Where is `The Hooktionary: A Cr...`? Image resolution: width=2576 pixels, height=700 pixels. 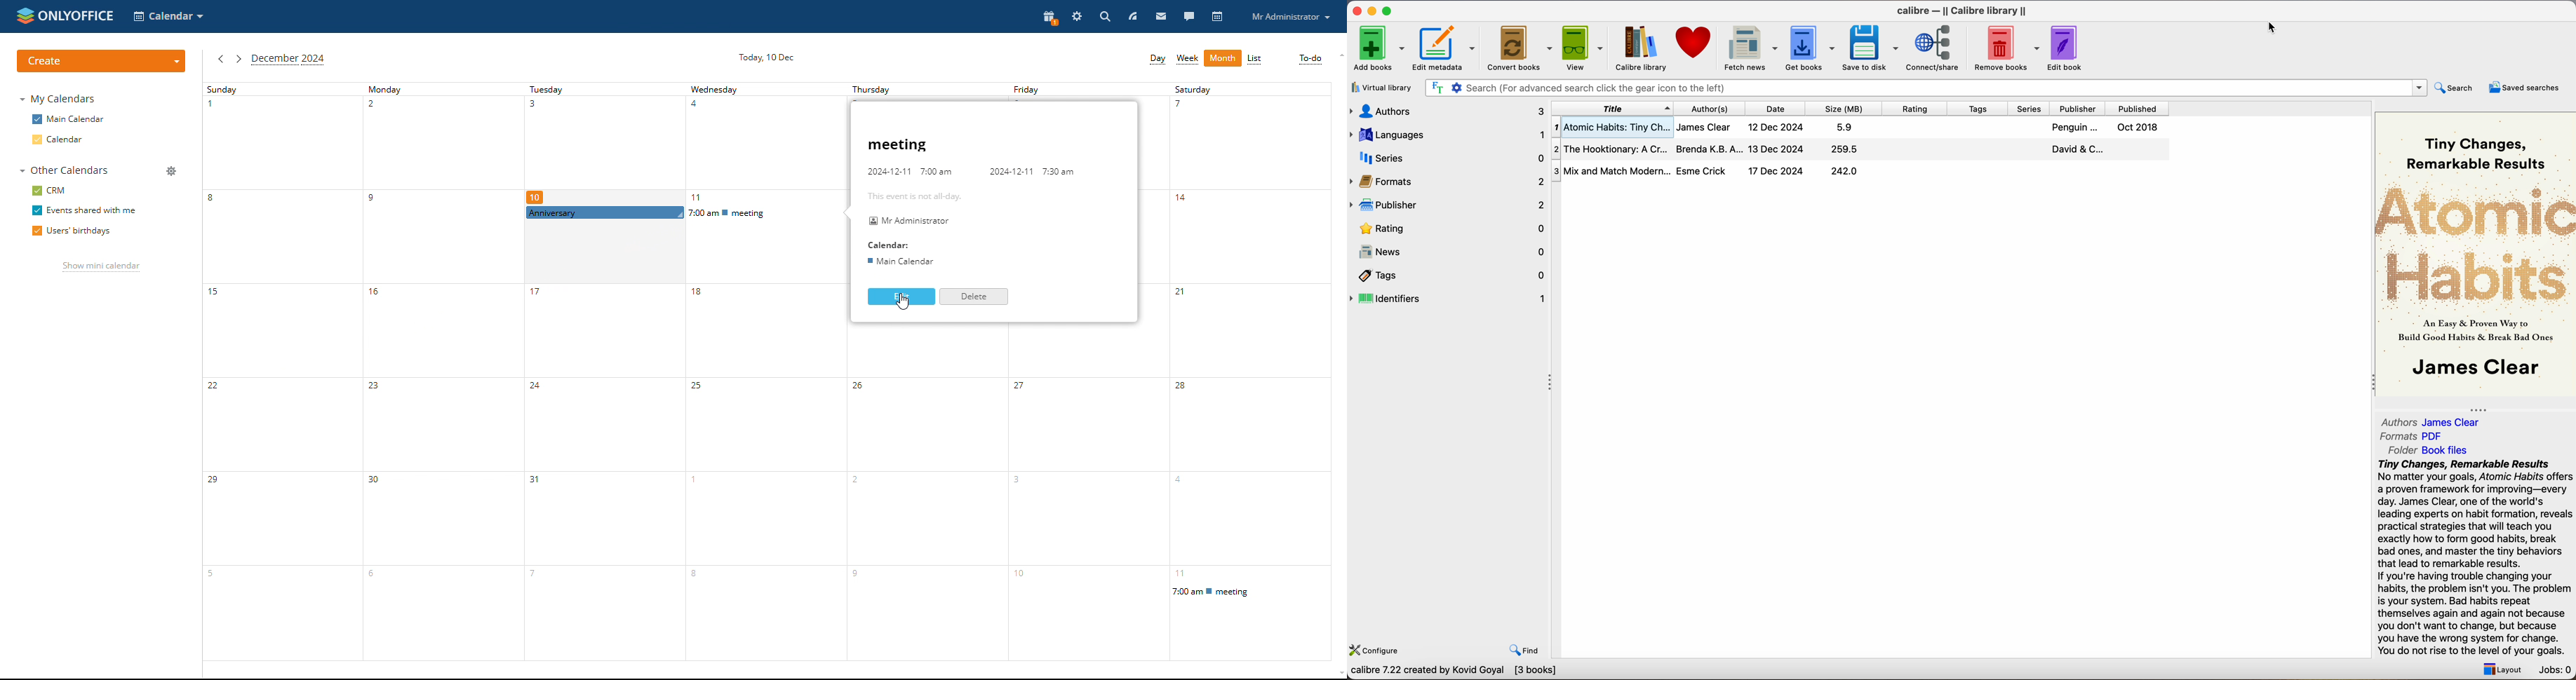
The Hooktionary: A Cr... is located at coordinates (1862, 150).